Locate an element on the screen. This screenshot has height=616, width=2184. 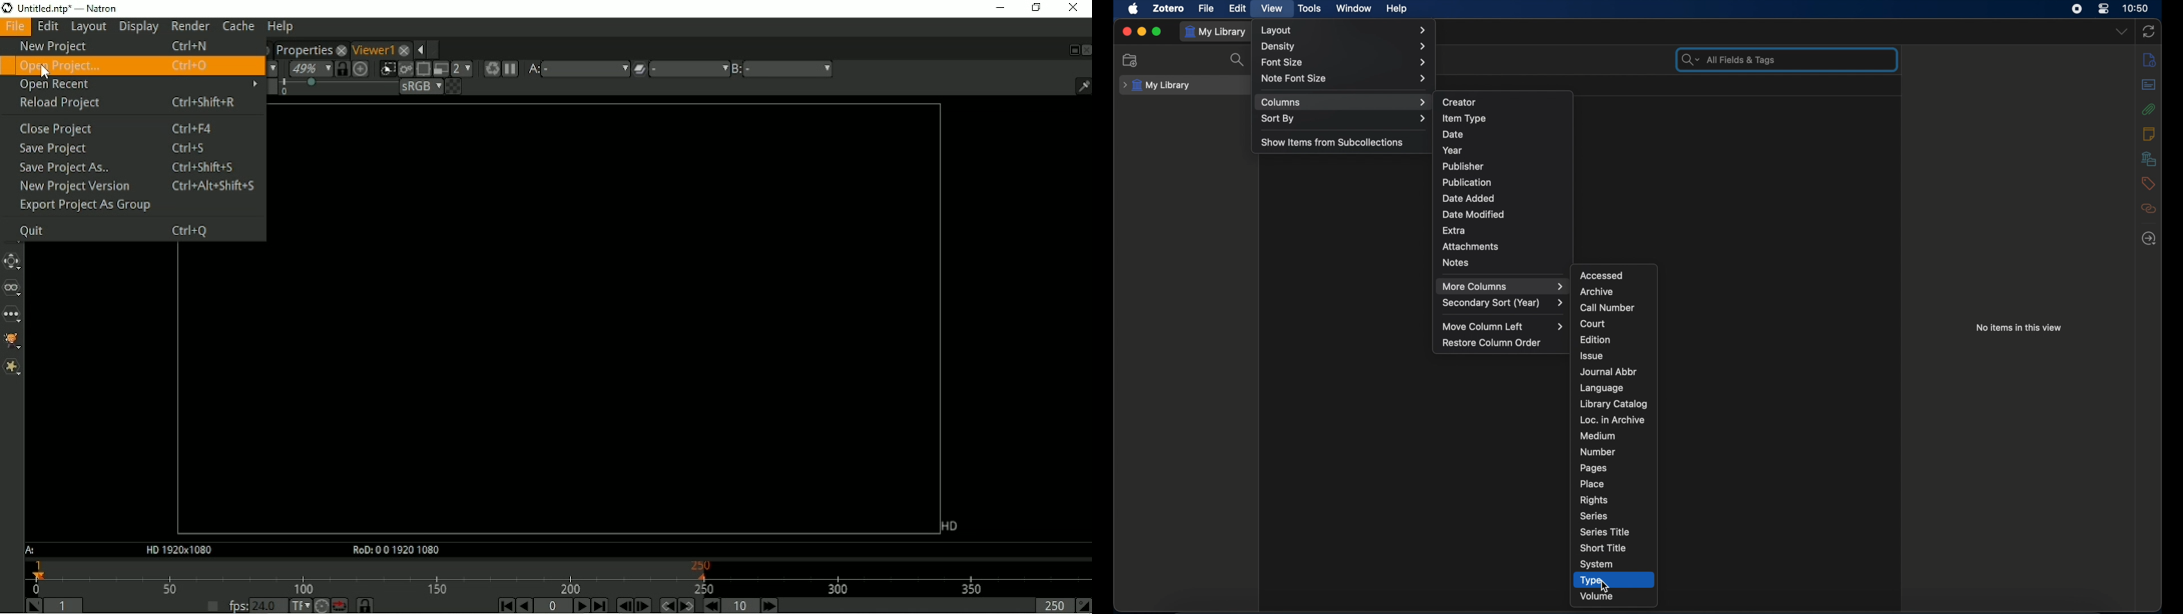
locate is located at coordinates (2150, 238).